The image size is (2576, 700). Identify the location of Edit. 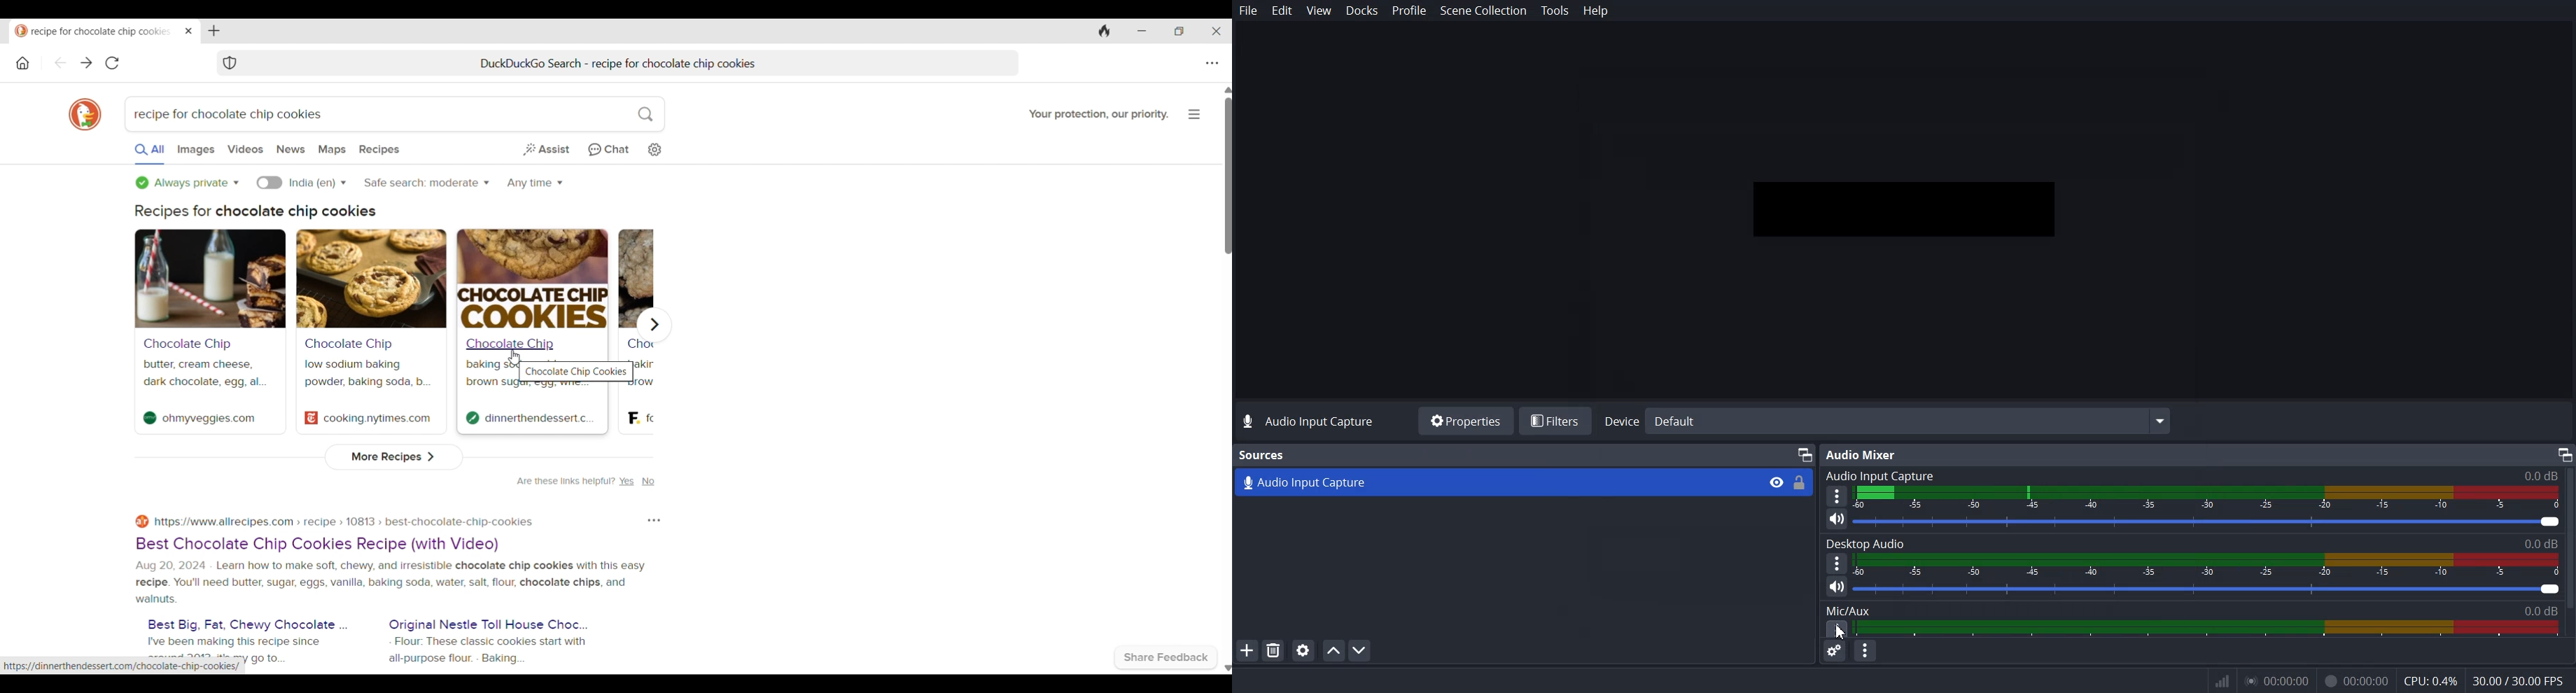
(1282, 10).